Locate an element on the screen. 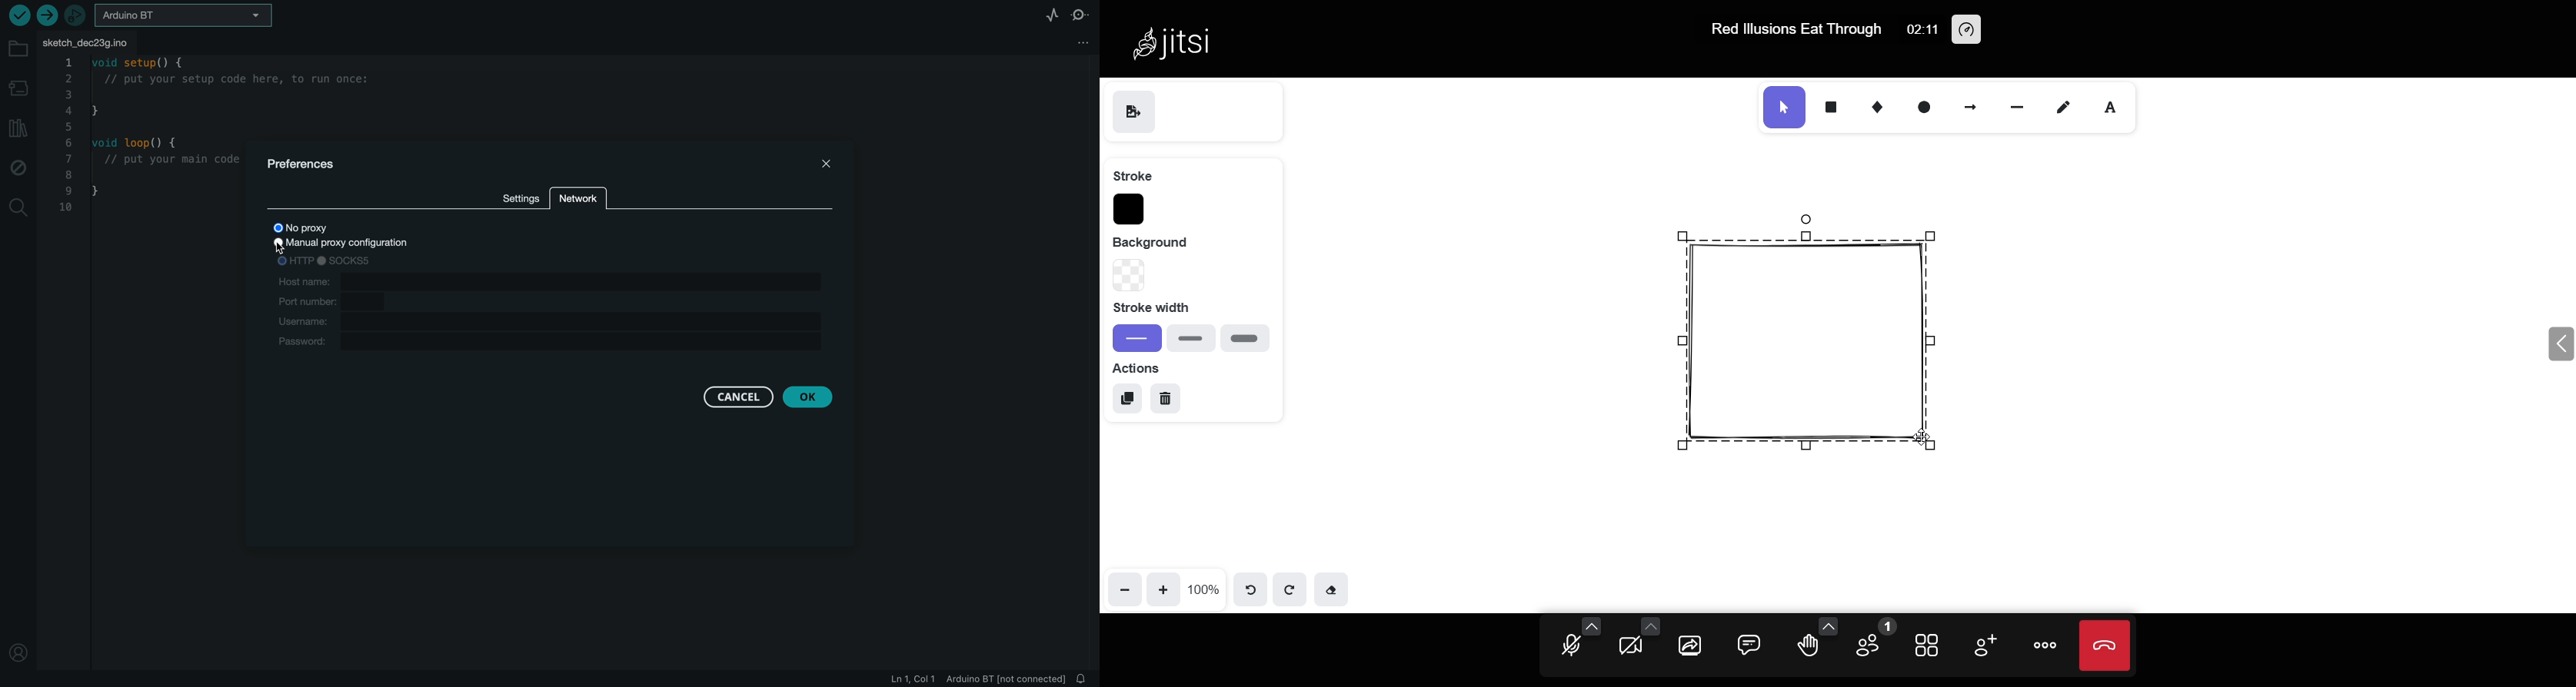  zoom in is located at coordinates (1163, 588).